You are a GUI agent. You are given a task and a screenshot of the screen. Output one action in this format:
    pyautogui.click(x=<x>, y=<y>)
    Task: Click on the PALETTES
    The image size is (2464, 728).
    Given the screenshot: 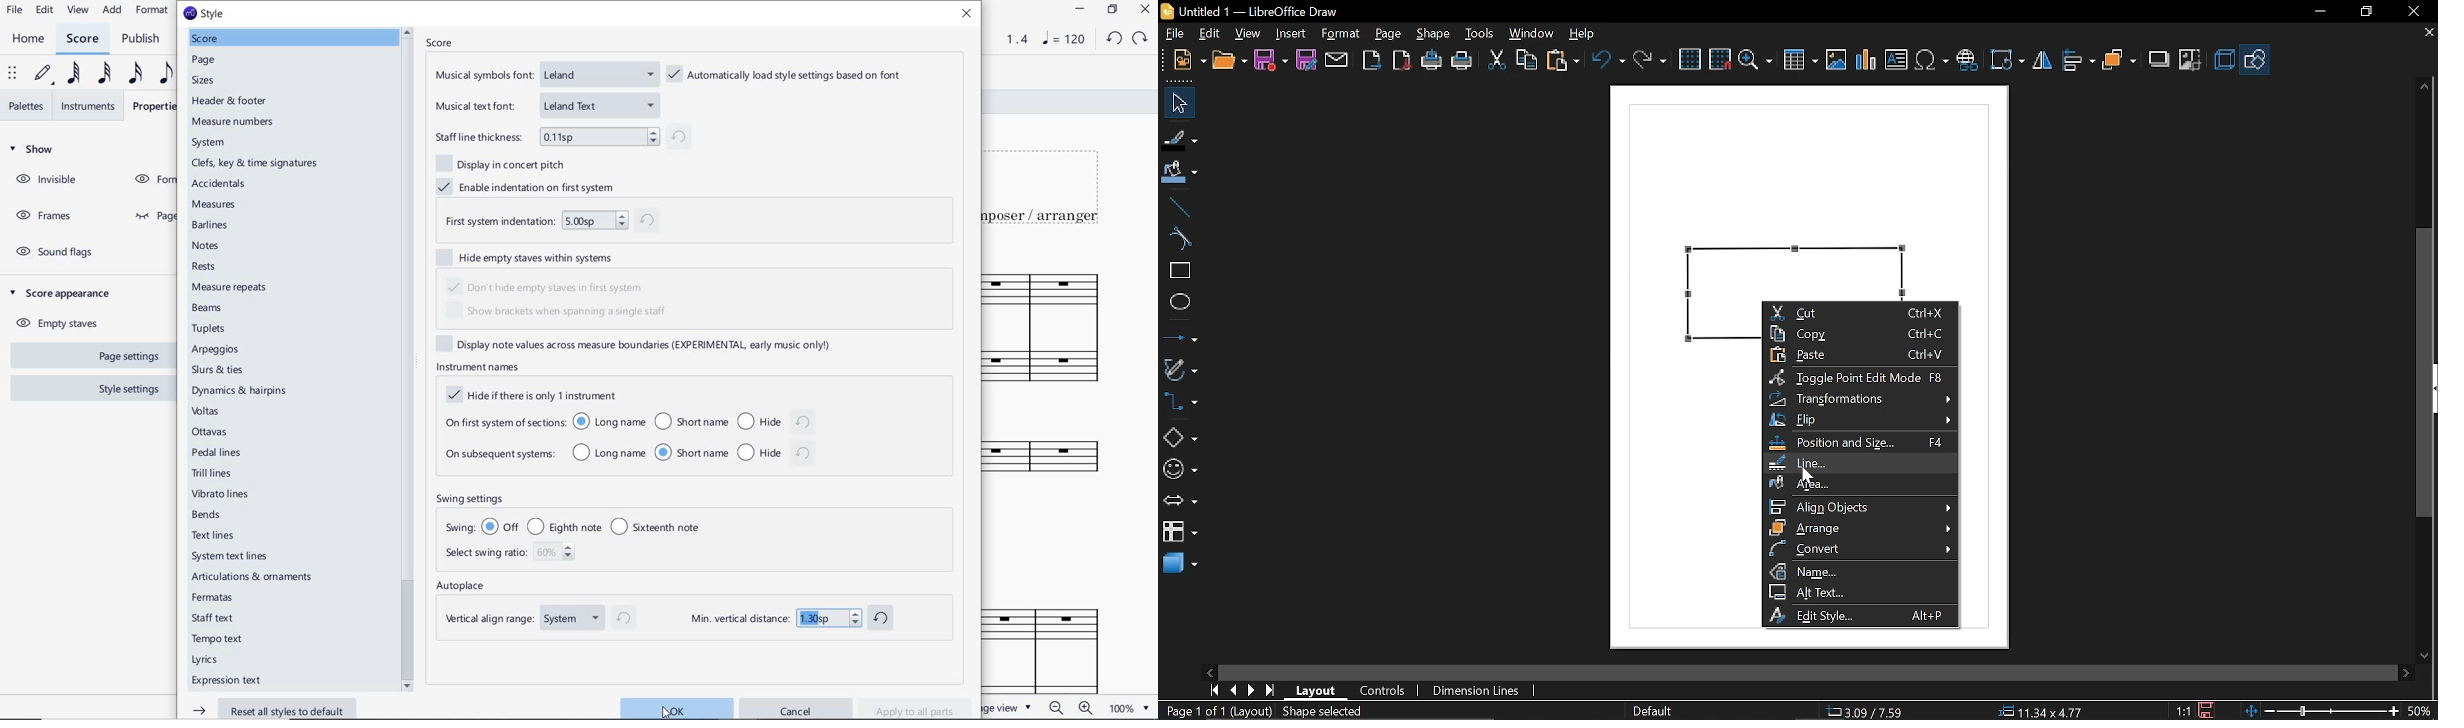 What is the action you would take?
    pyautogui.click(x=26, y=106)
    